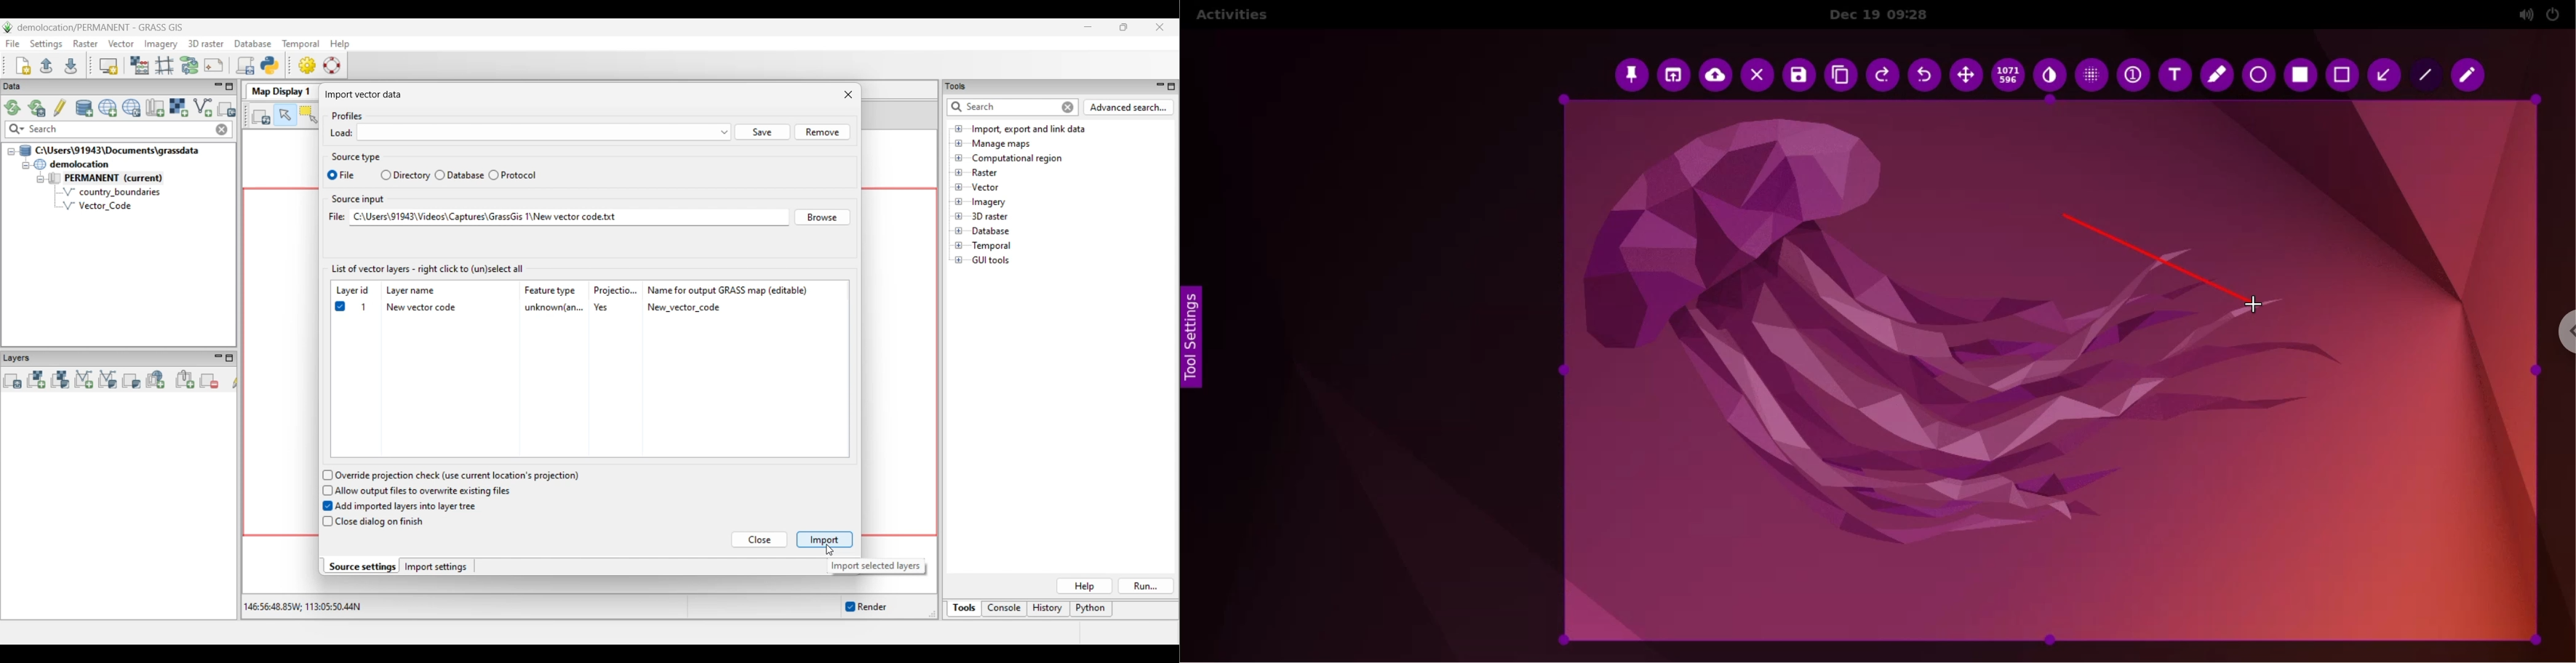  I want to click on move selection, so click(1970, 77).